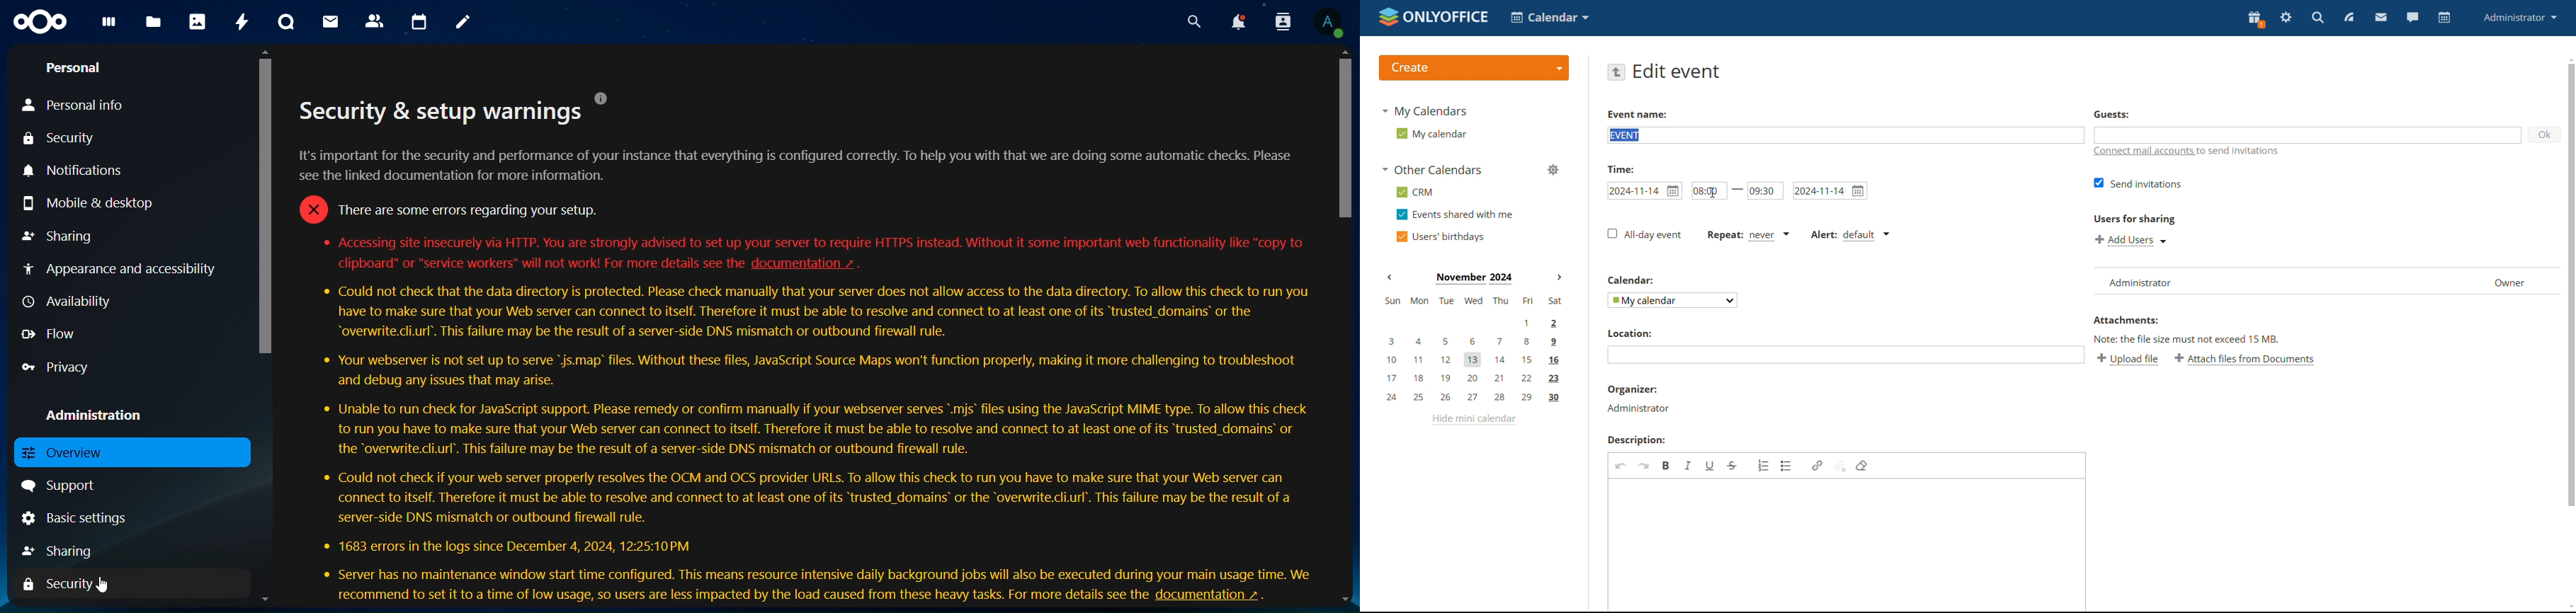 The width and height of the screenshot is (2576, 616). I want to click on attach file from documents, so click(2244, 360).